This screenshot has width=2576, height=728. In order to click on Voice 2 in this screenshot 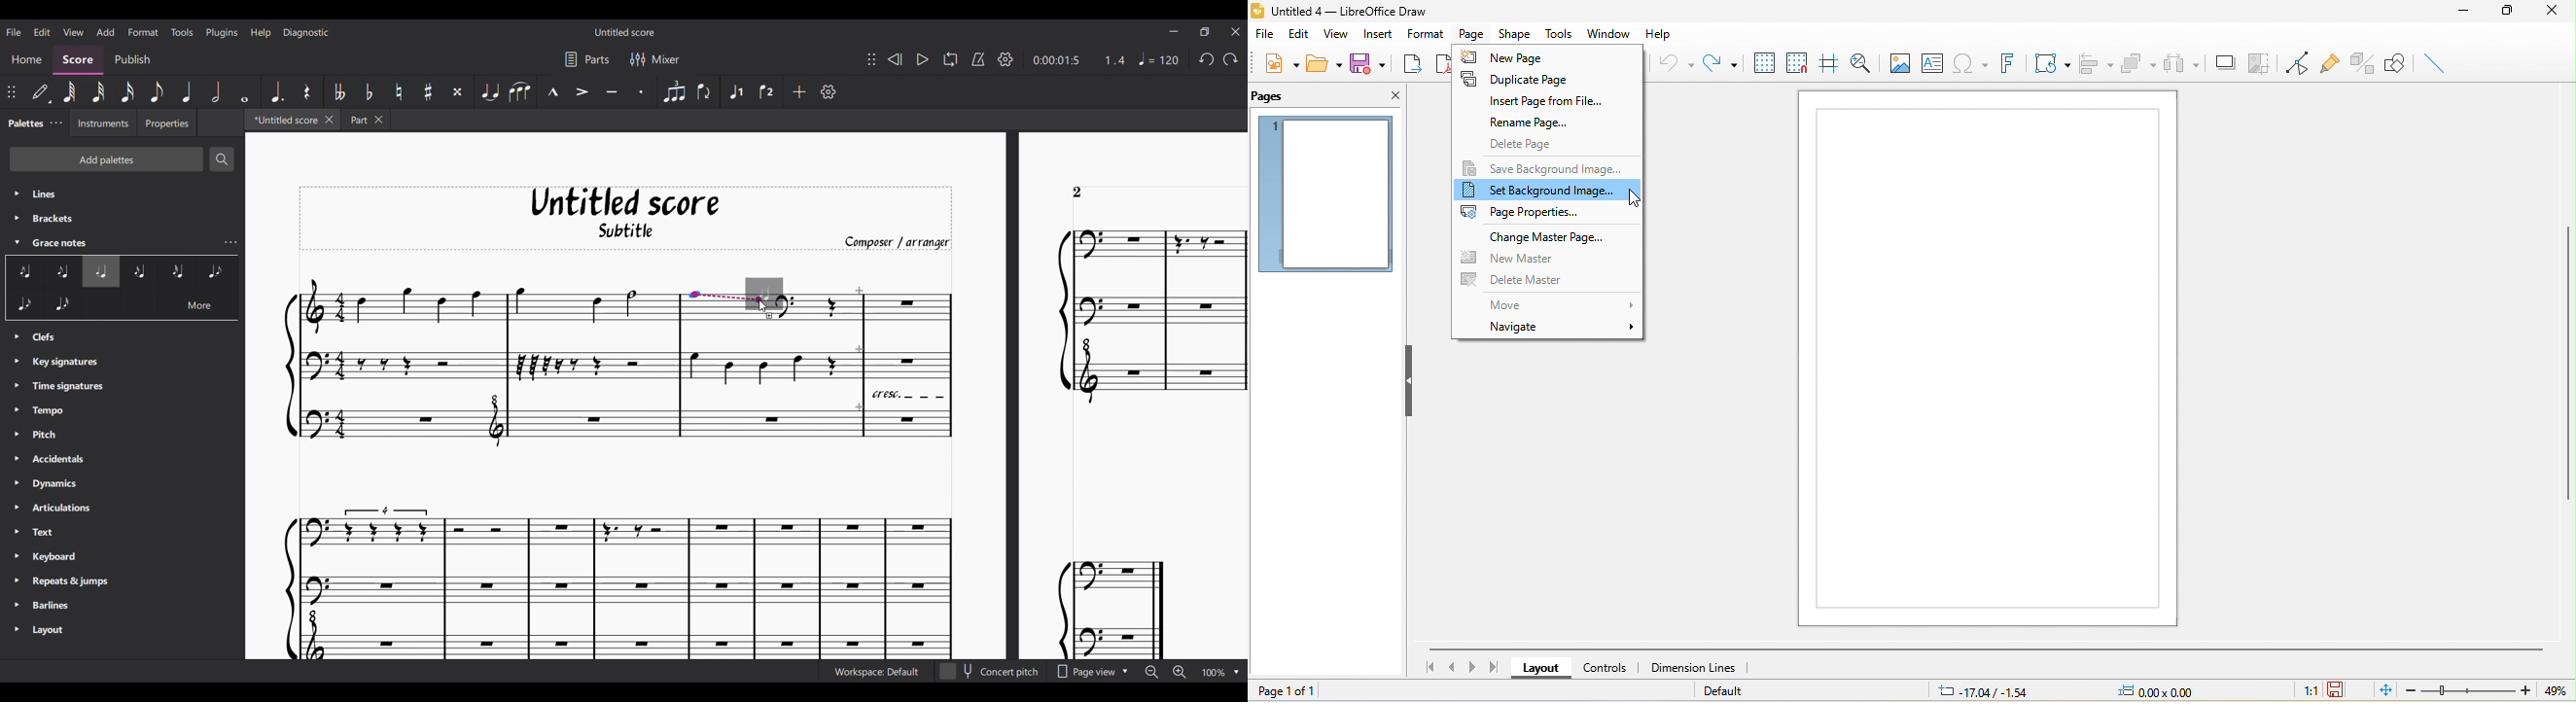, I will do `click(768, 92)`.